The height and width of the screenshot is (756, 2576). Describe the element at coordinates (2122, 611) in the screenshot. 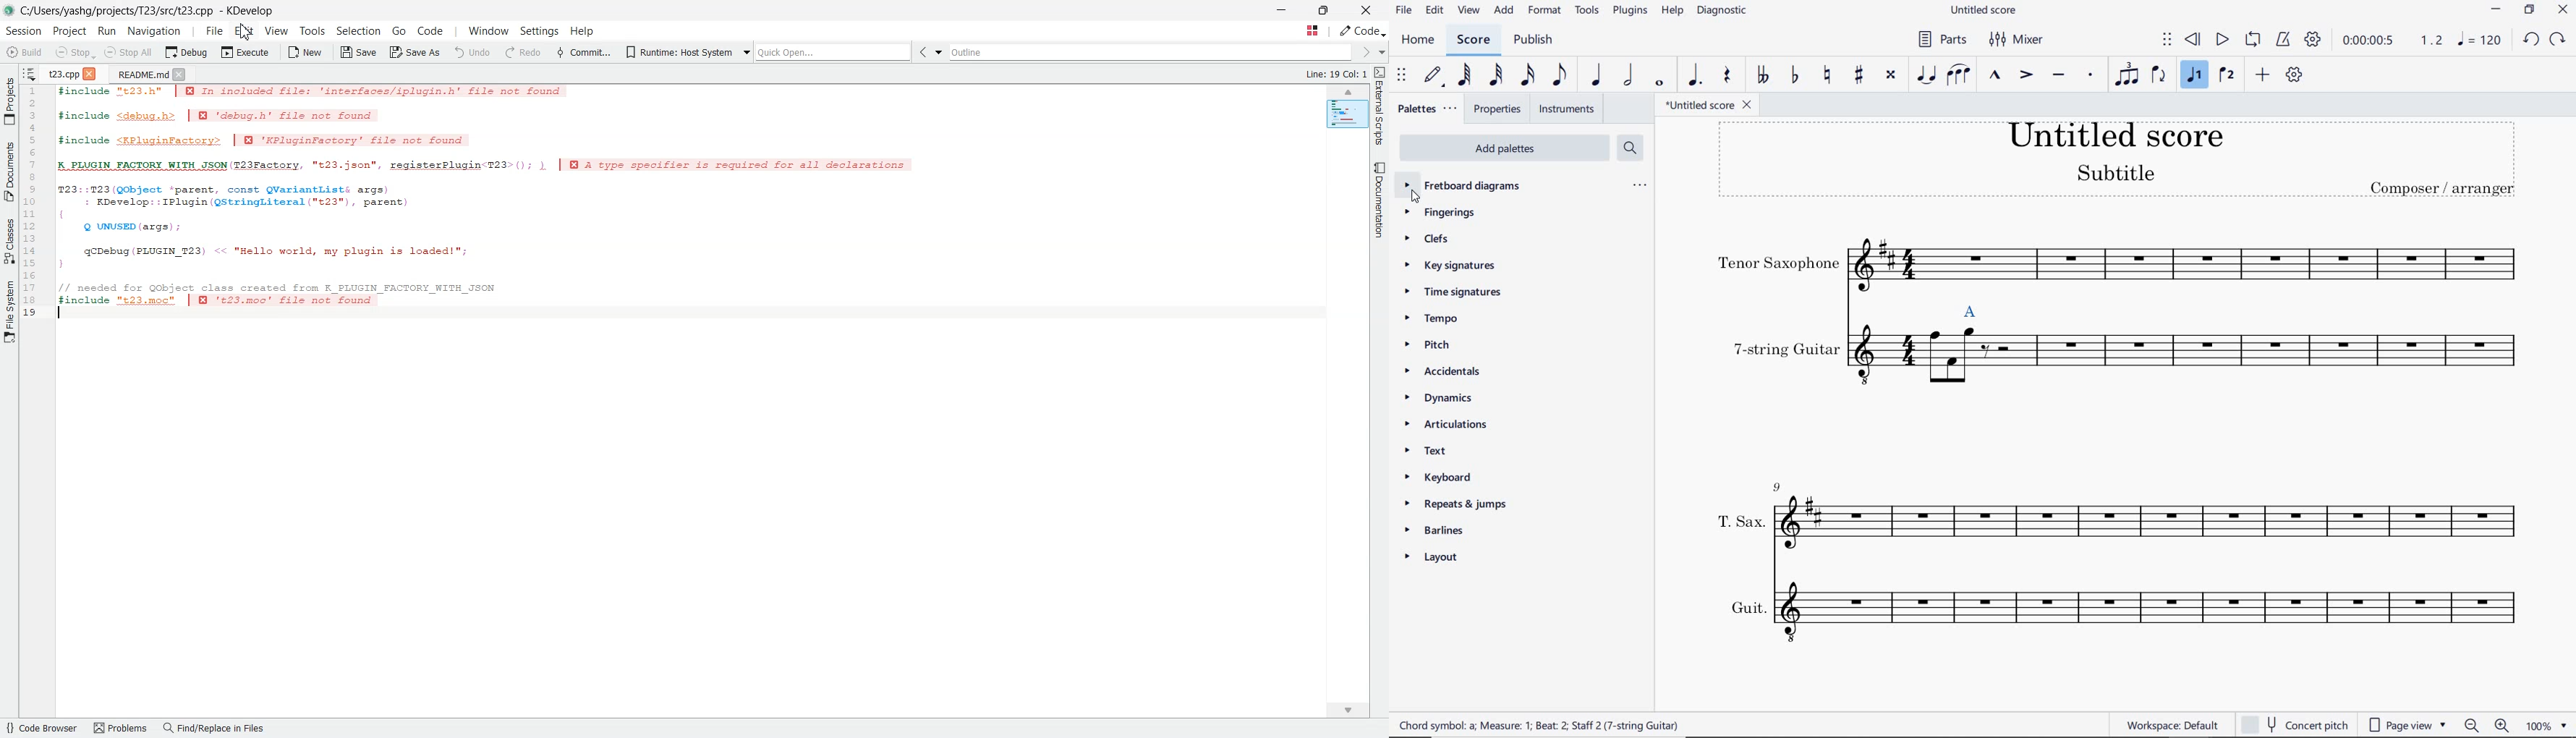

I see `INSTRUMENT: GUIT` at that location.